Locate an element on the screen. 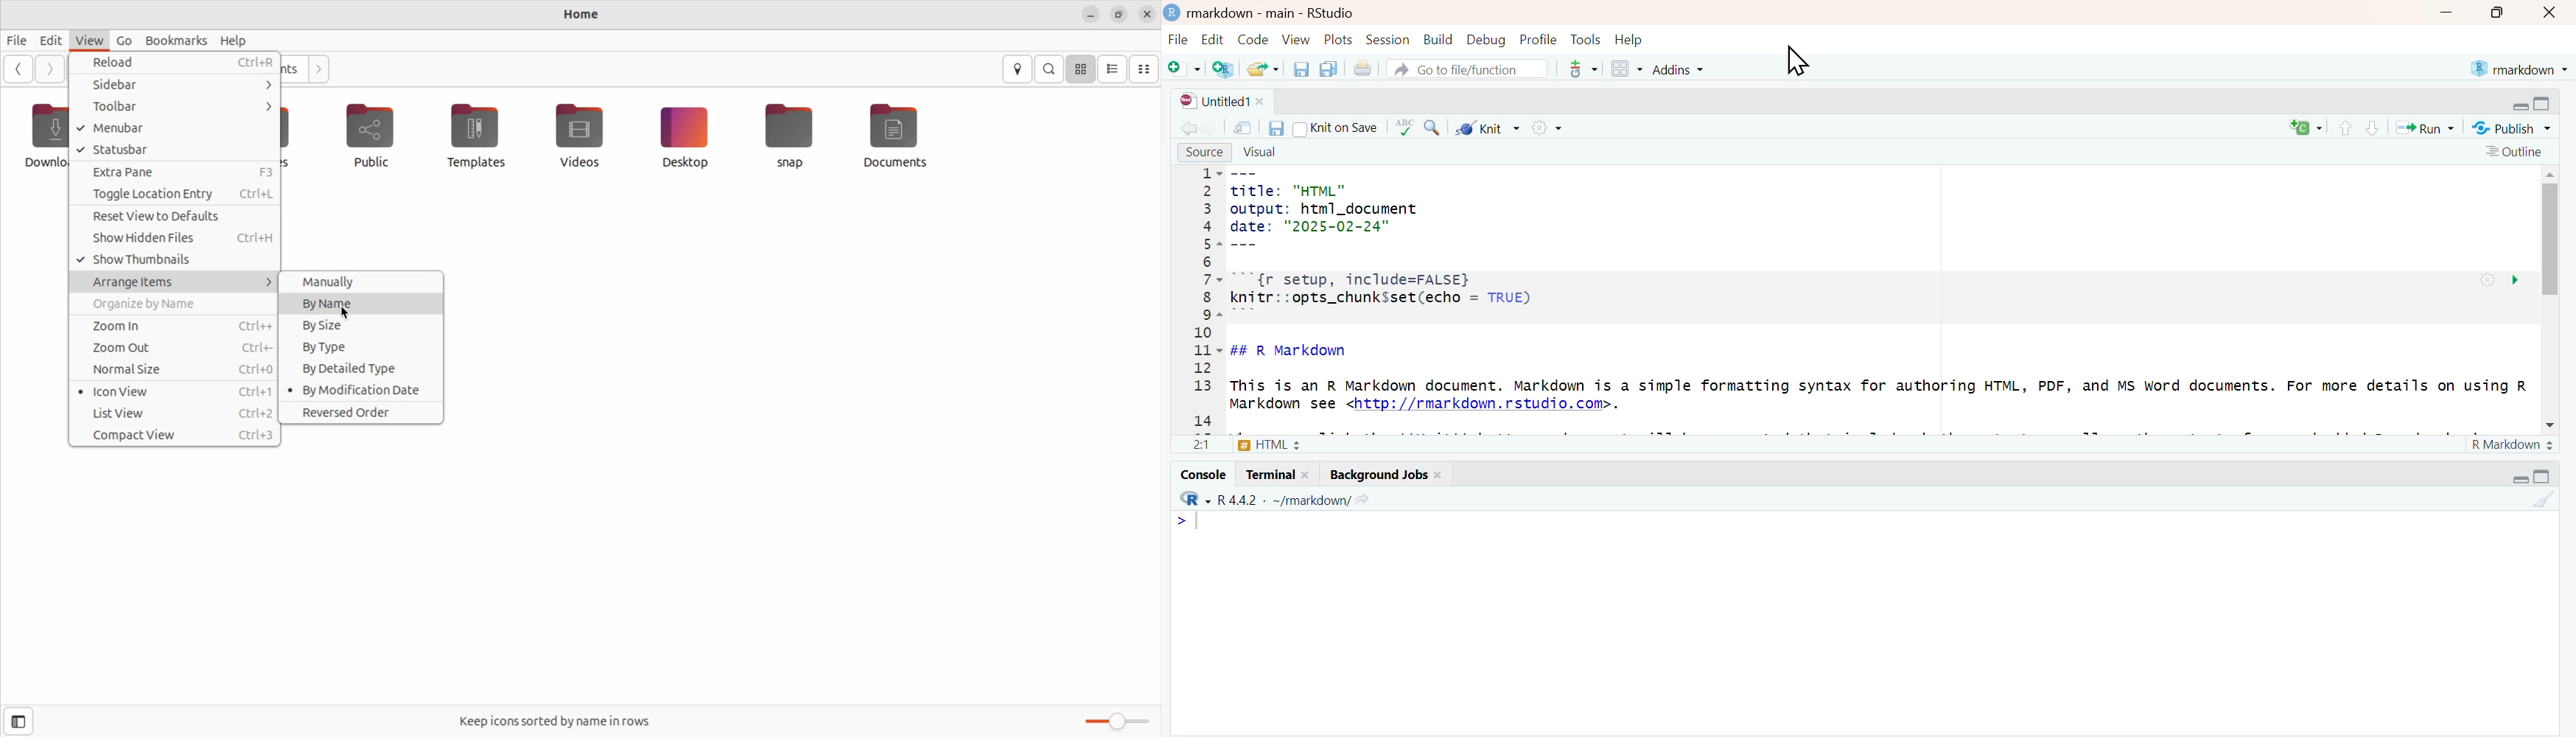  Source is located at coordinates (1205, 153).